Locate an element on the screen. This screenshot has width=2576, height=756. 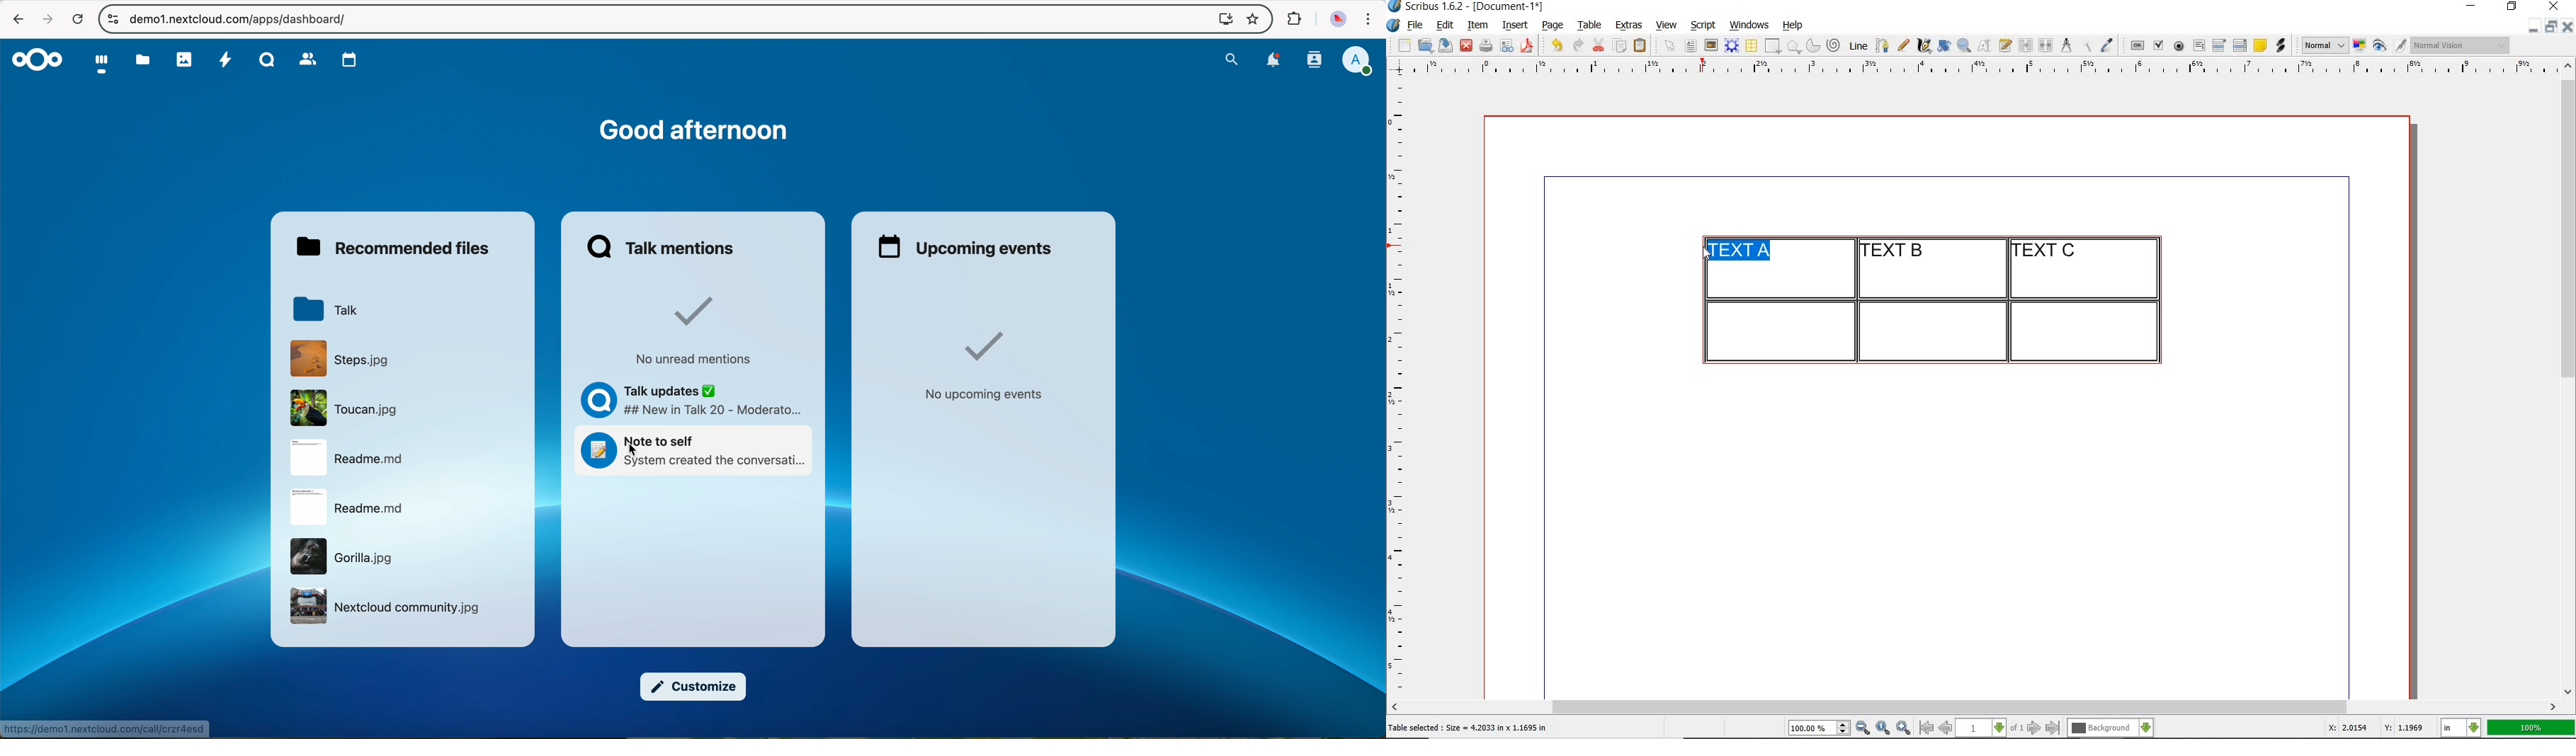
text frame is located at coordinates (1690, 47).